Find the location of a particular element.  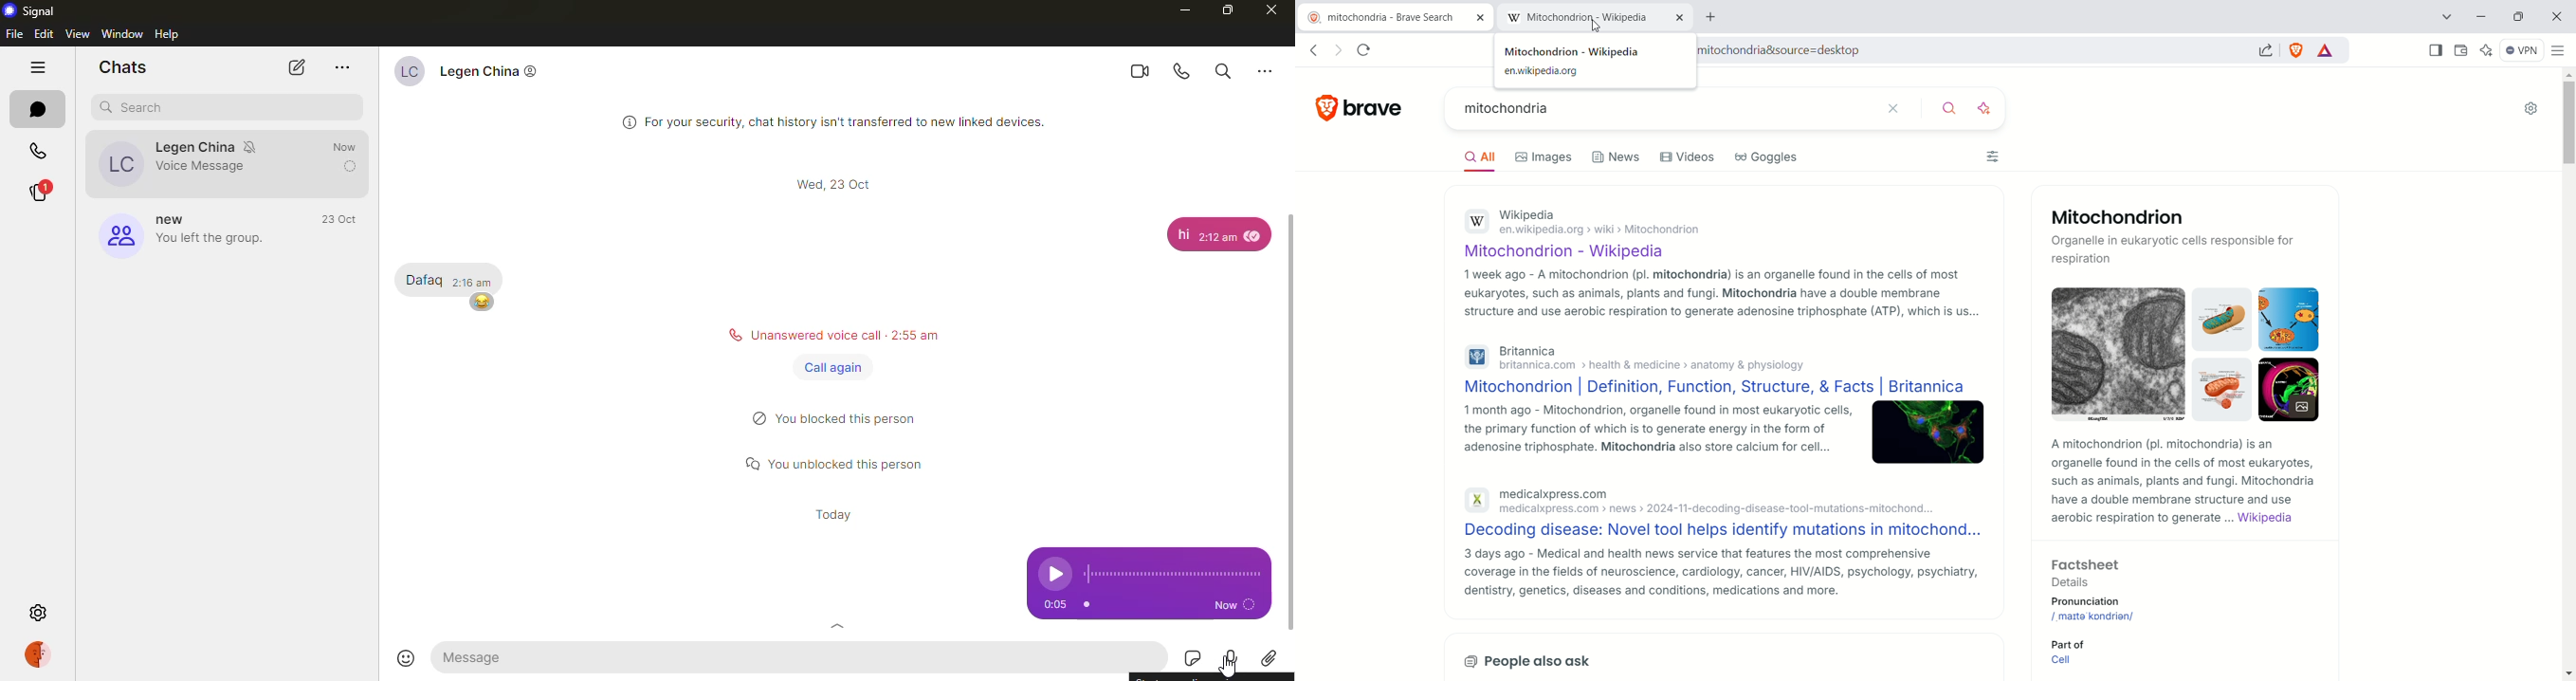

Organelie in eukaryotic cells responsible for
respiration is located at coordinates (2179, 250).